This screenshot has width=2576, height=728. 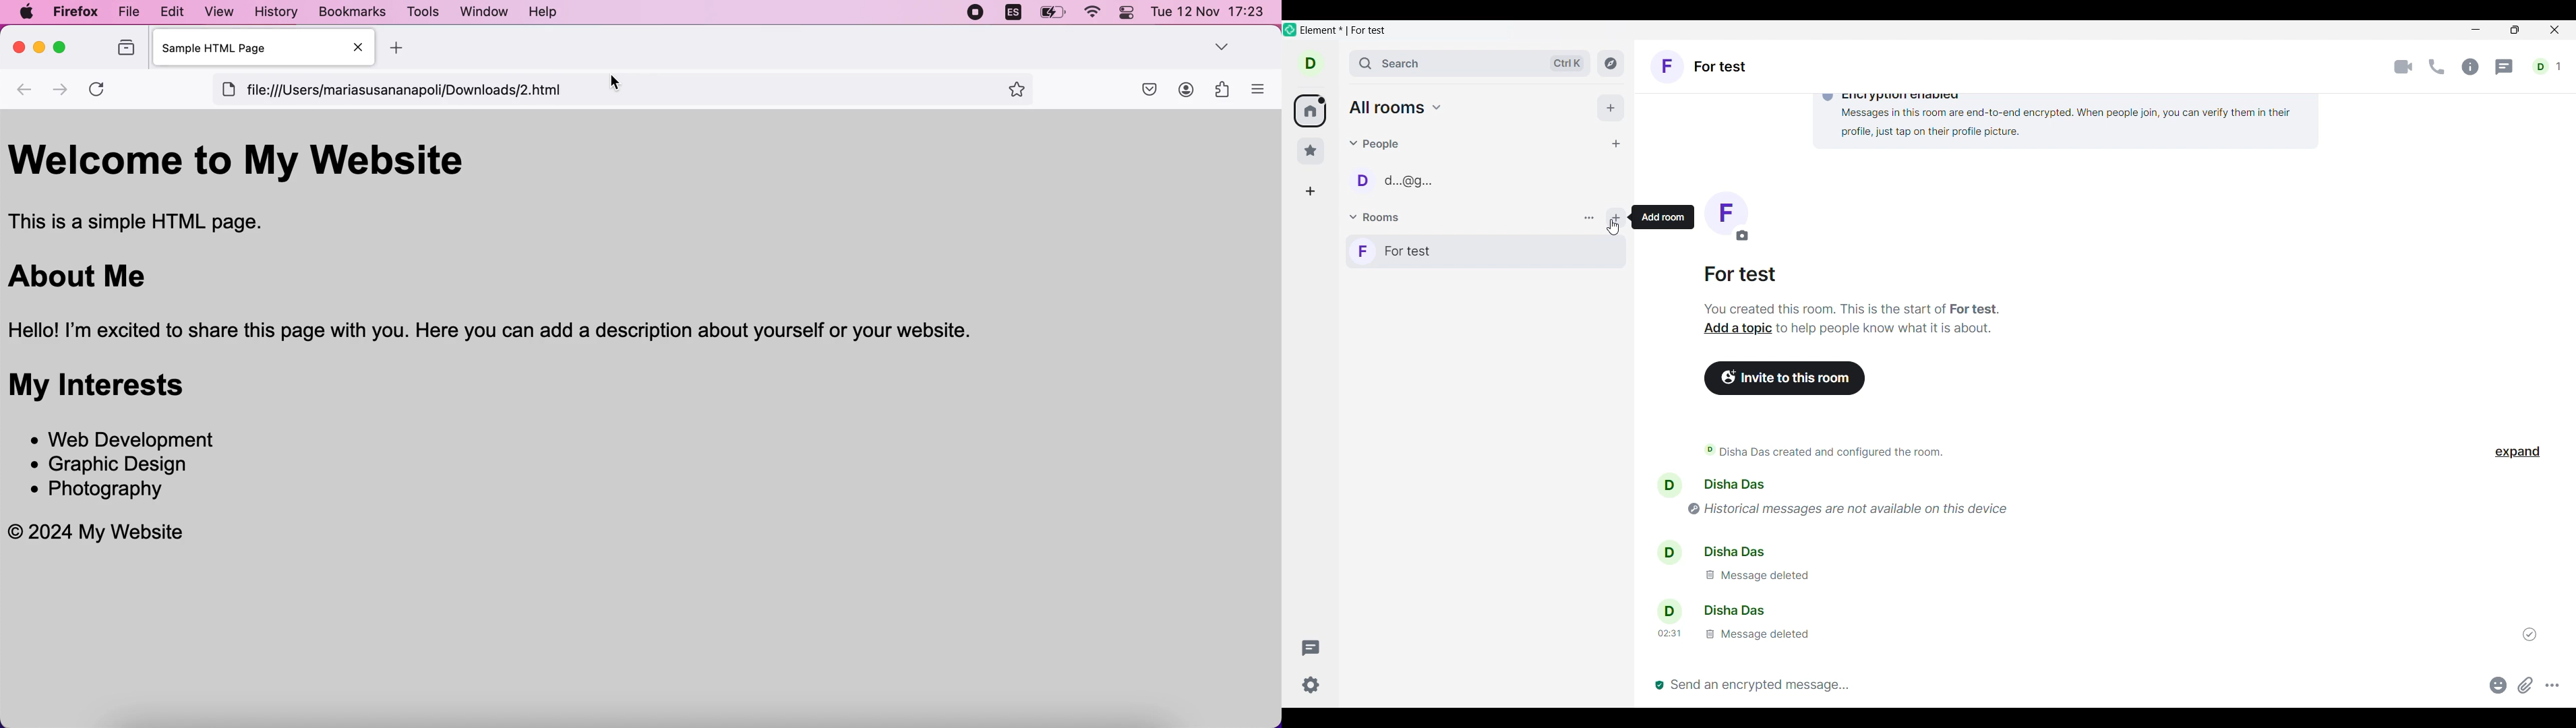 What do you see at coordinates (77, 13) in the screenshot?
I see `firefox` at bounding box center [77, 13].